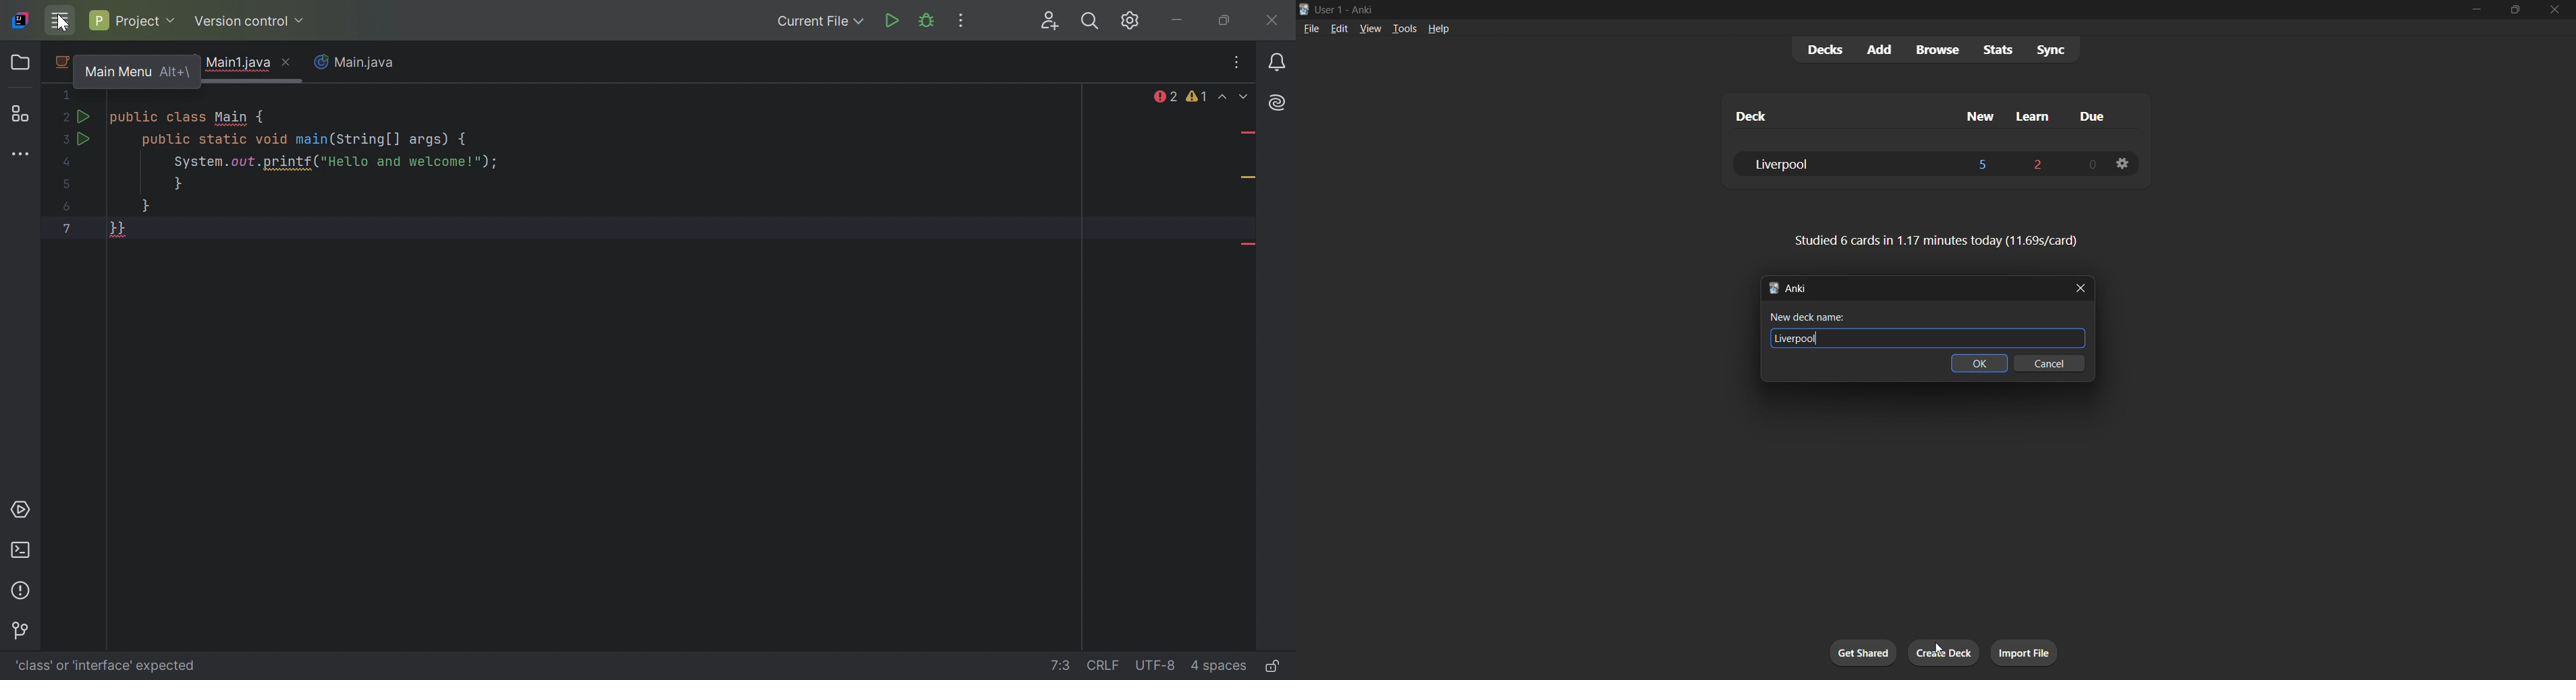  Describe the element at coordinates (1977, 363) in the screenshot. I see `ok` at that location.